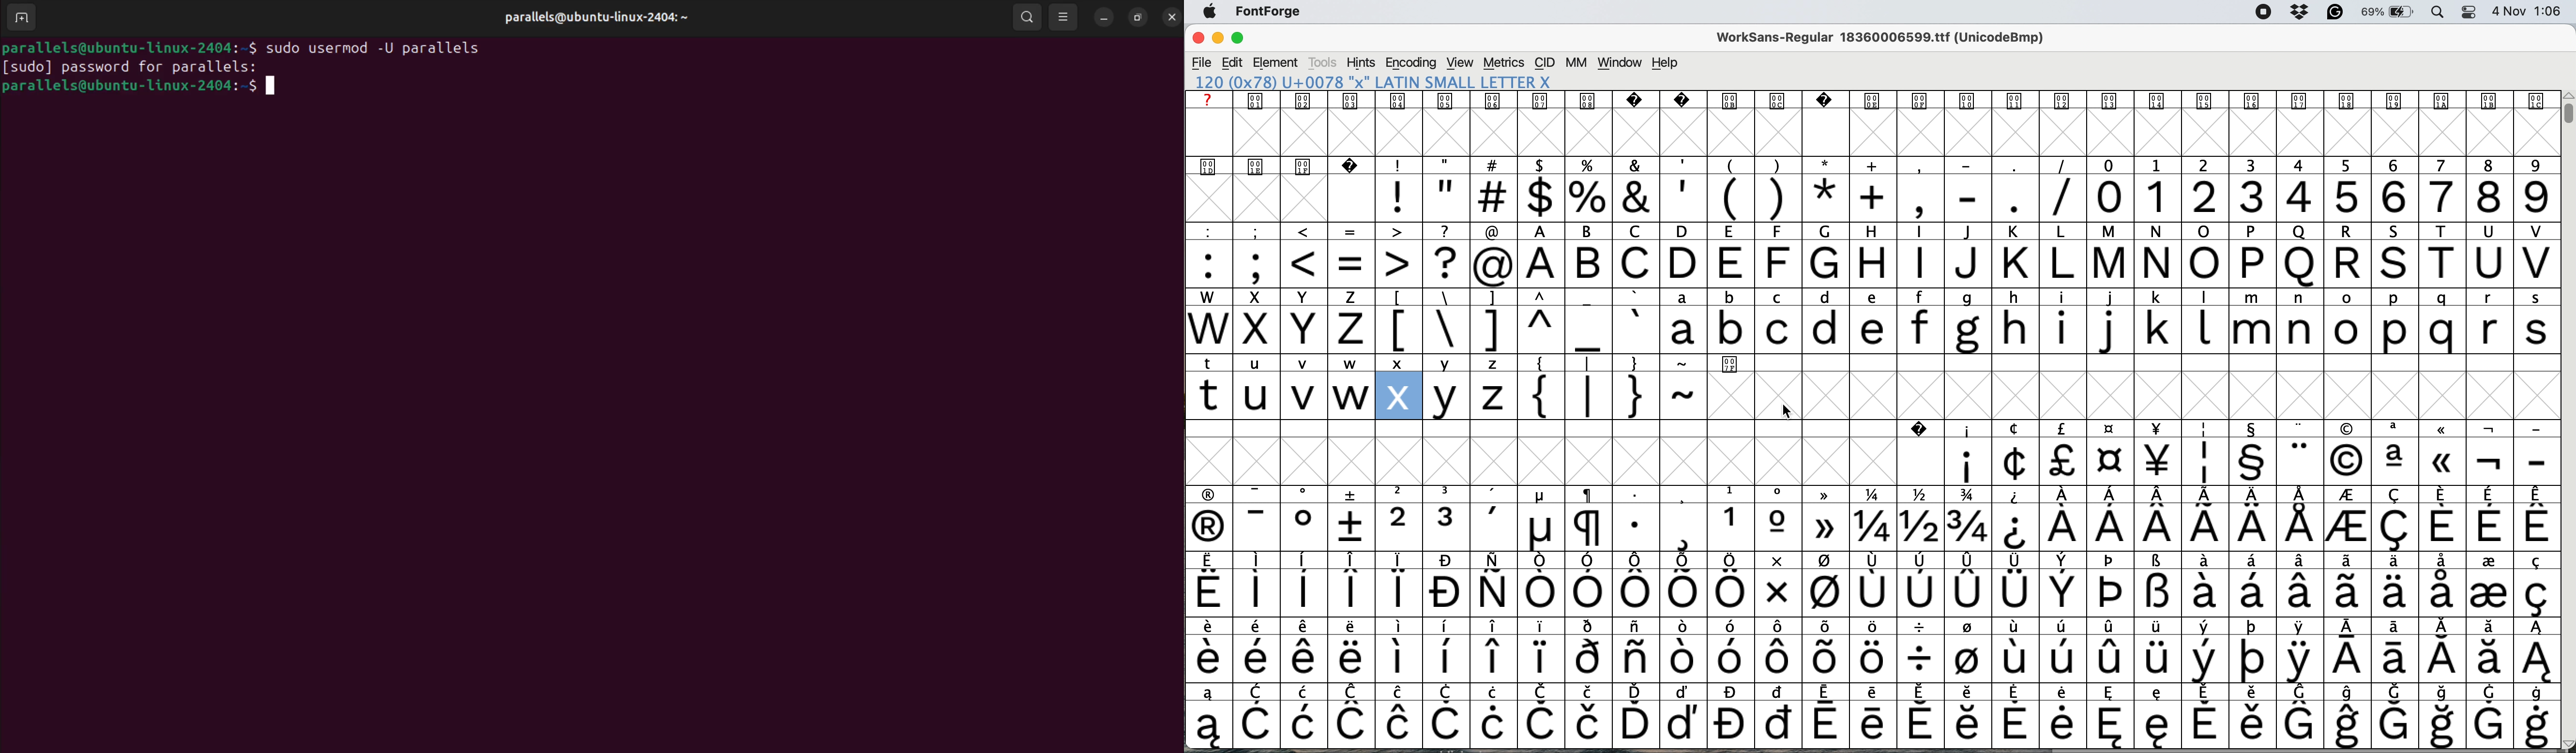  I want to click on metrics, so click(1505, 64).